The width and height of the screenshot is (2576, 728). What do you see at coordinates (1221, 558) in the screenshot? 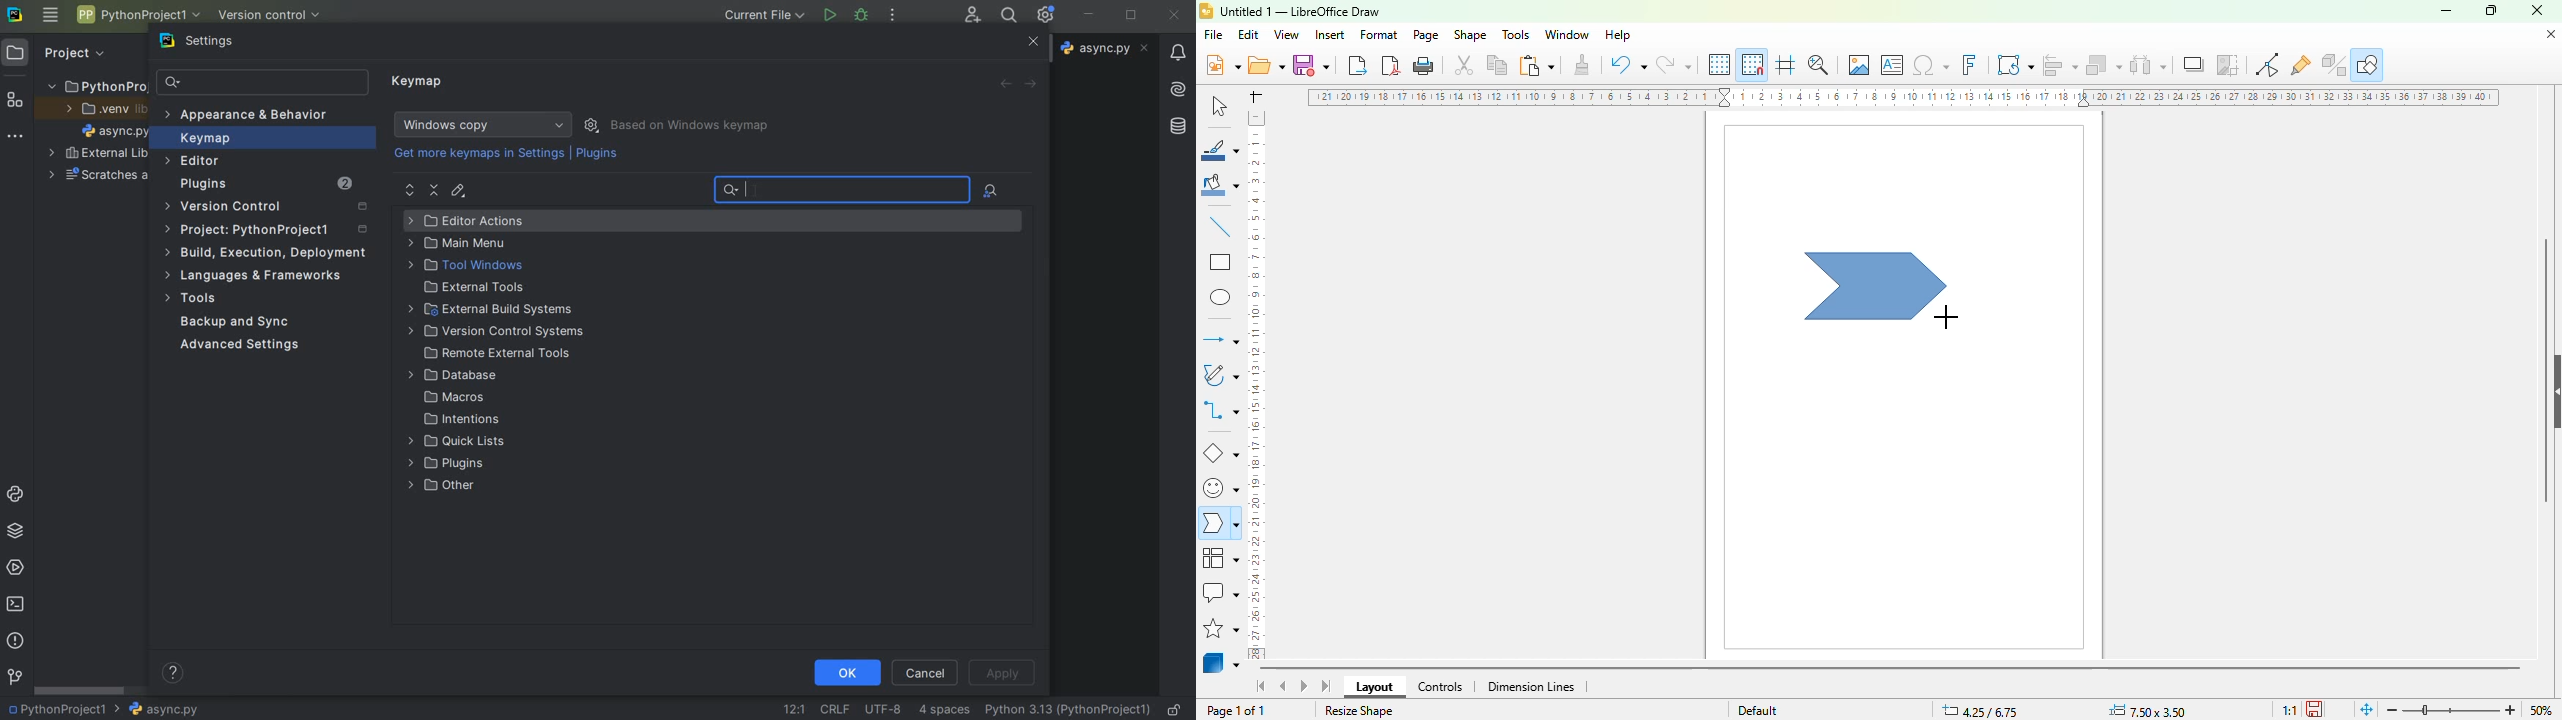
I see `flowchart` at bounding box center [1221, 558].